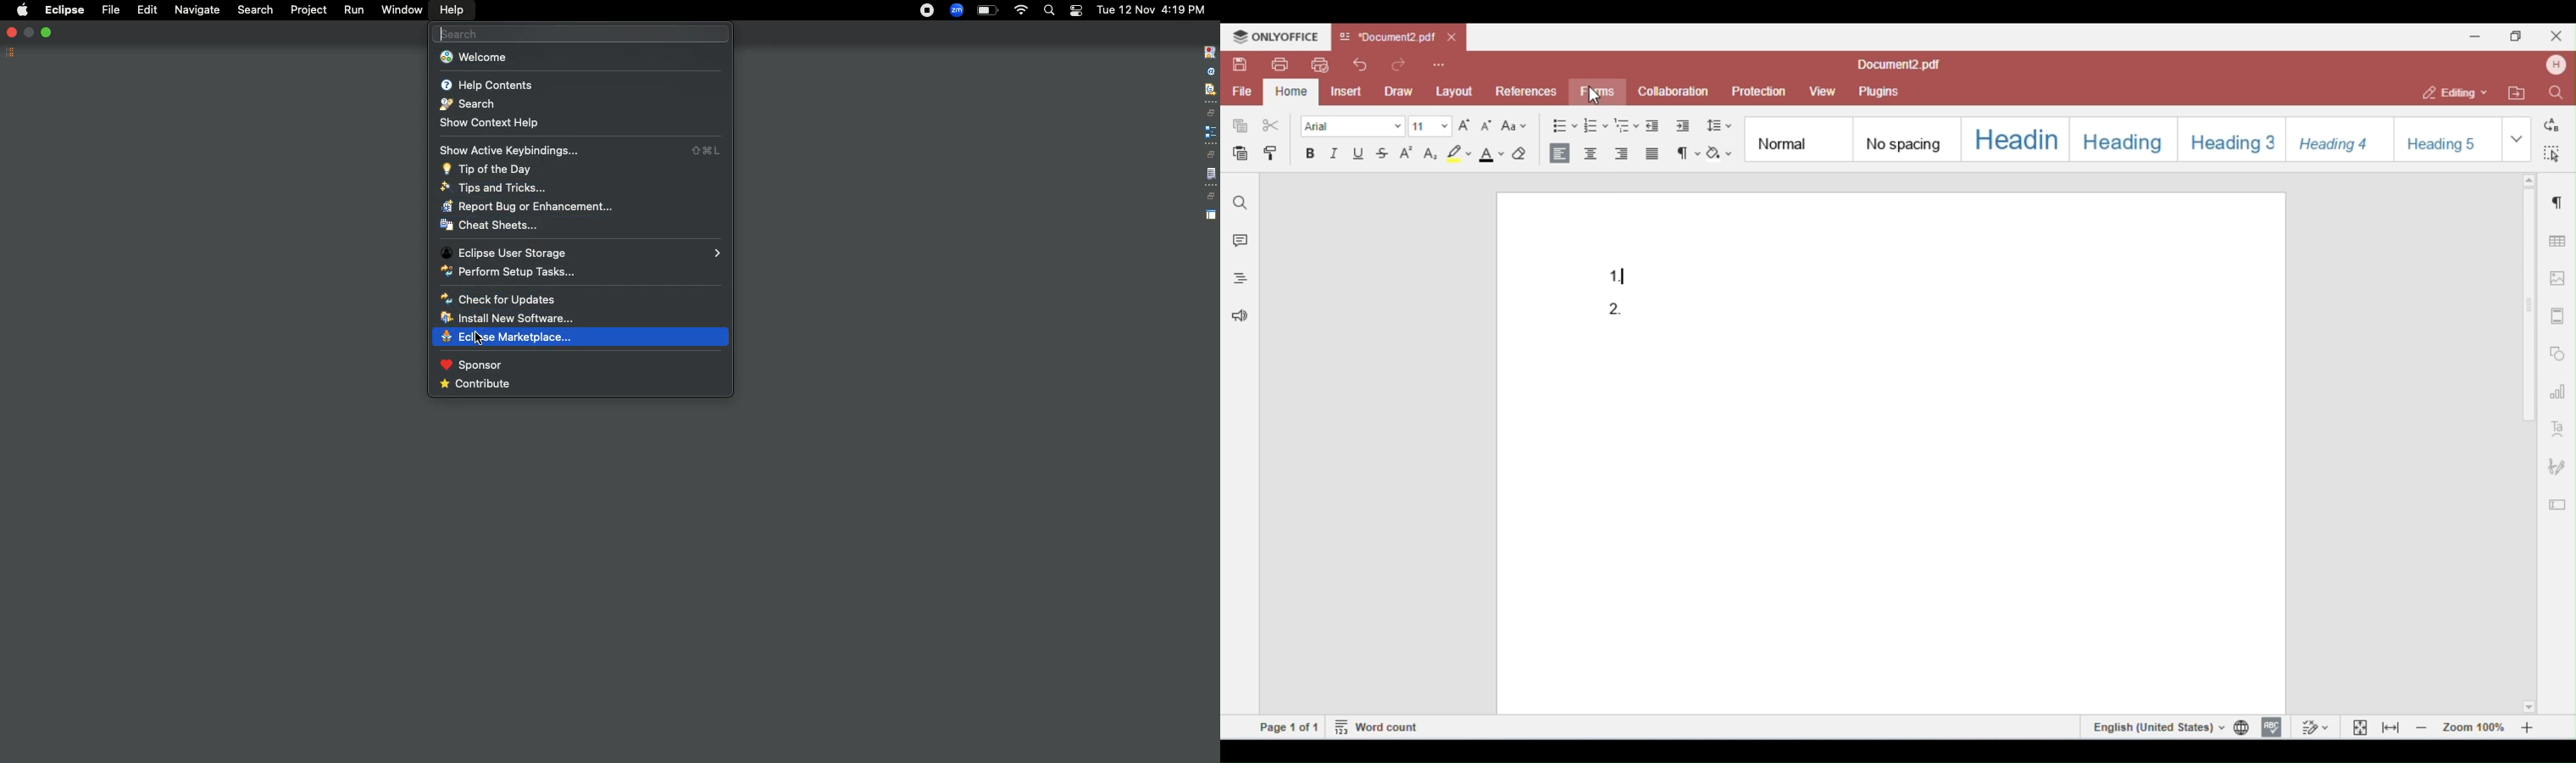  I want to click on package explorer, so click(10, 50).